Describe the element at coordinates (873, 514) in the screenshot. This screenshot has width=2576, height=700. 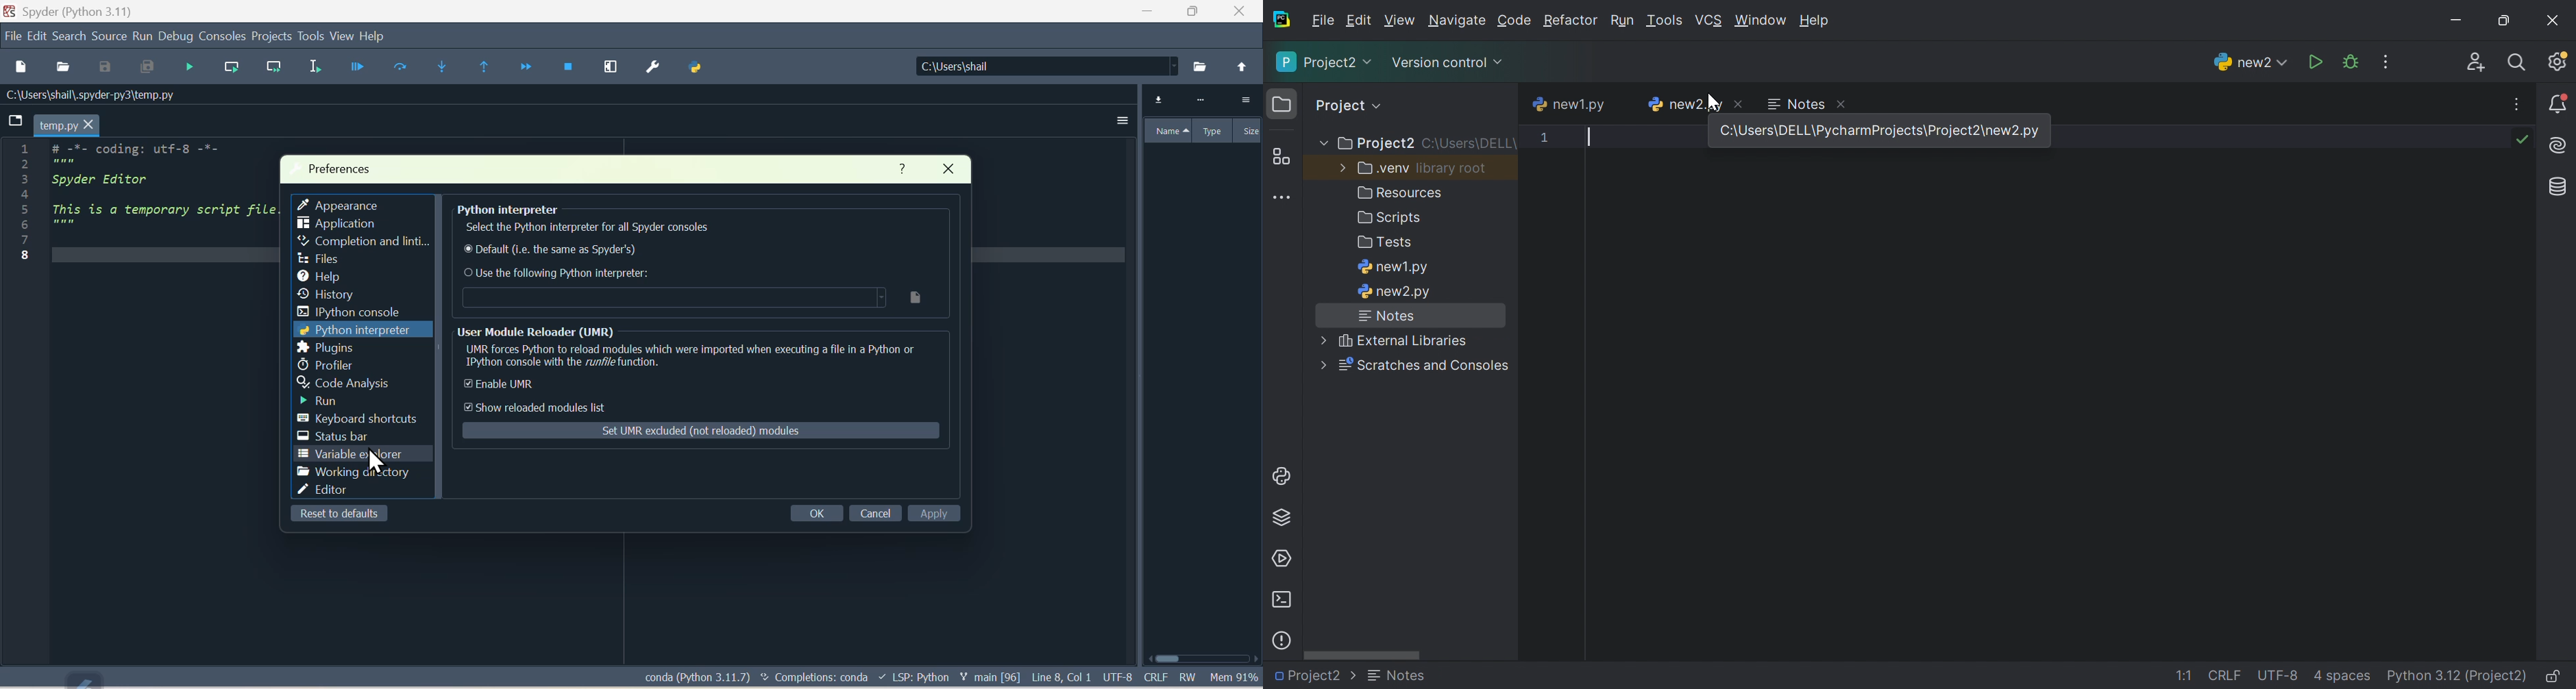
I see `cancel` at that location.